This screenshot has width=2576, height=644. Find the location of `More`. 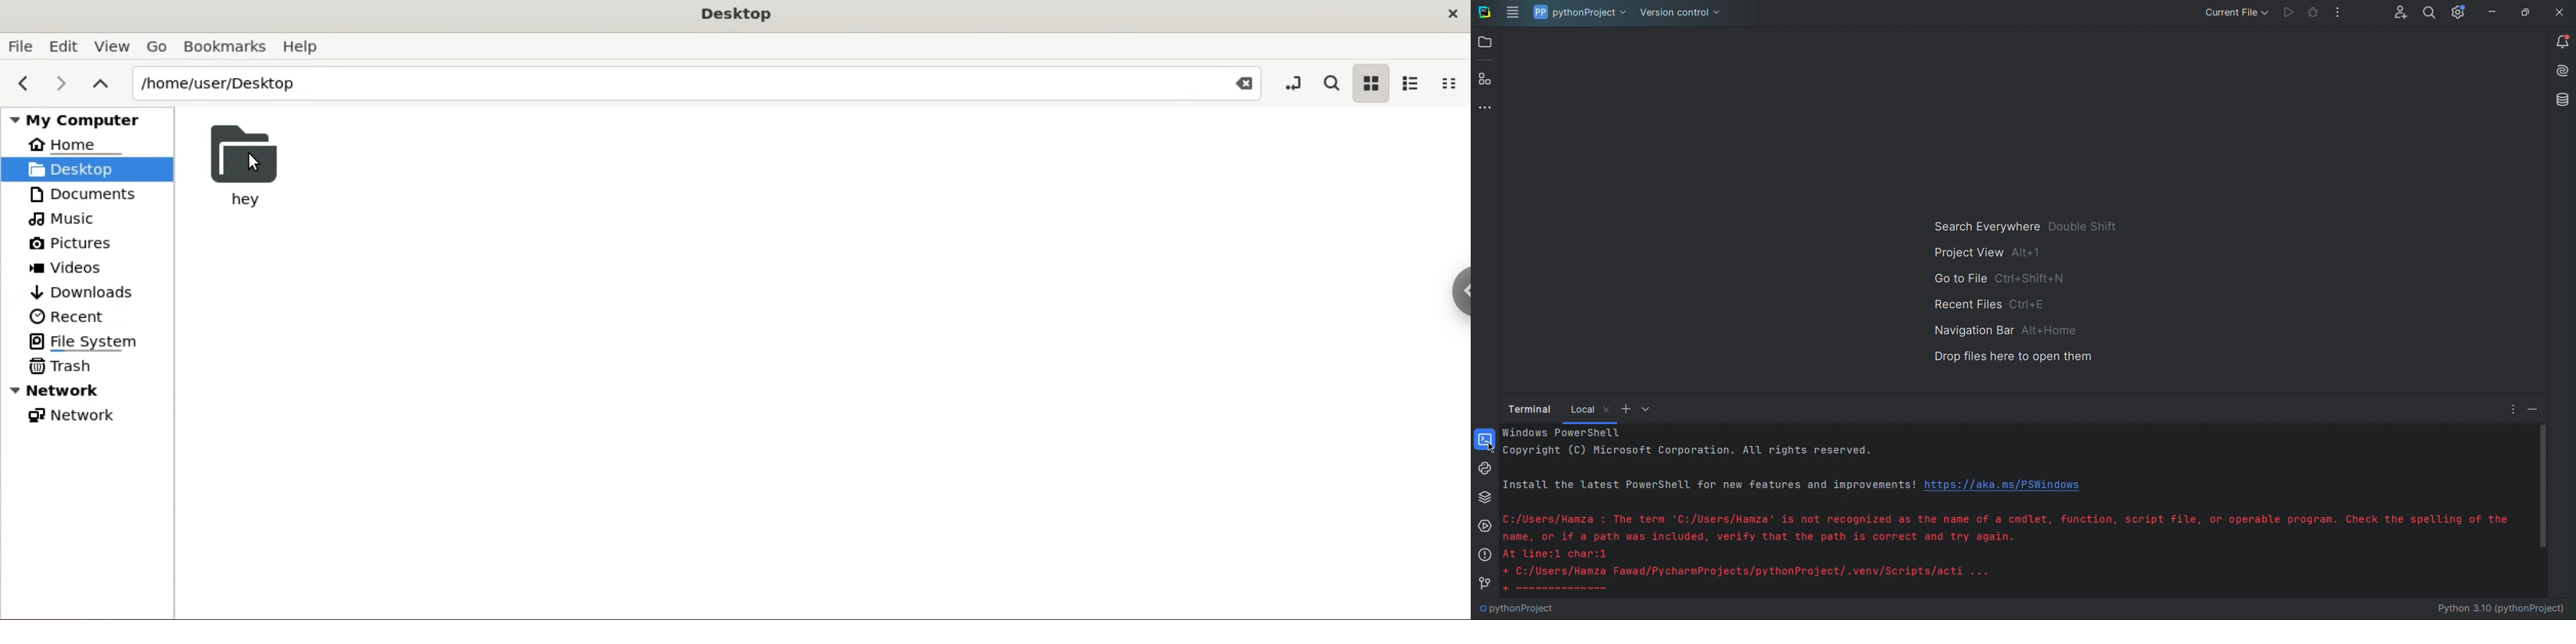

More is located at coordinates (1485, 108).